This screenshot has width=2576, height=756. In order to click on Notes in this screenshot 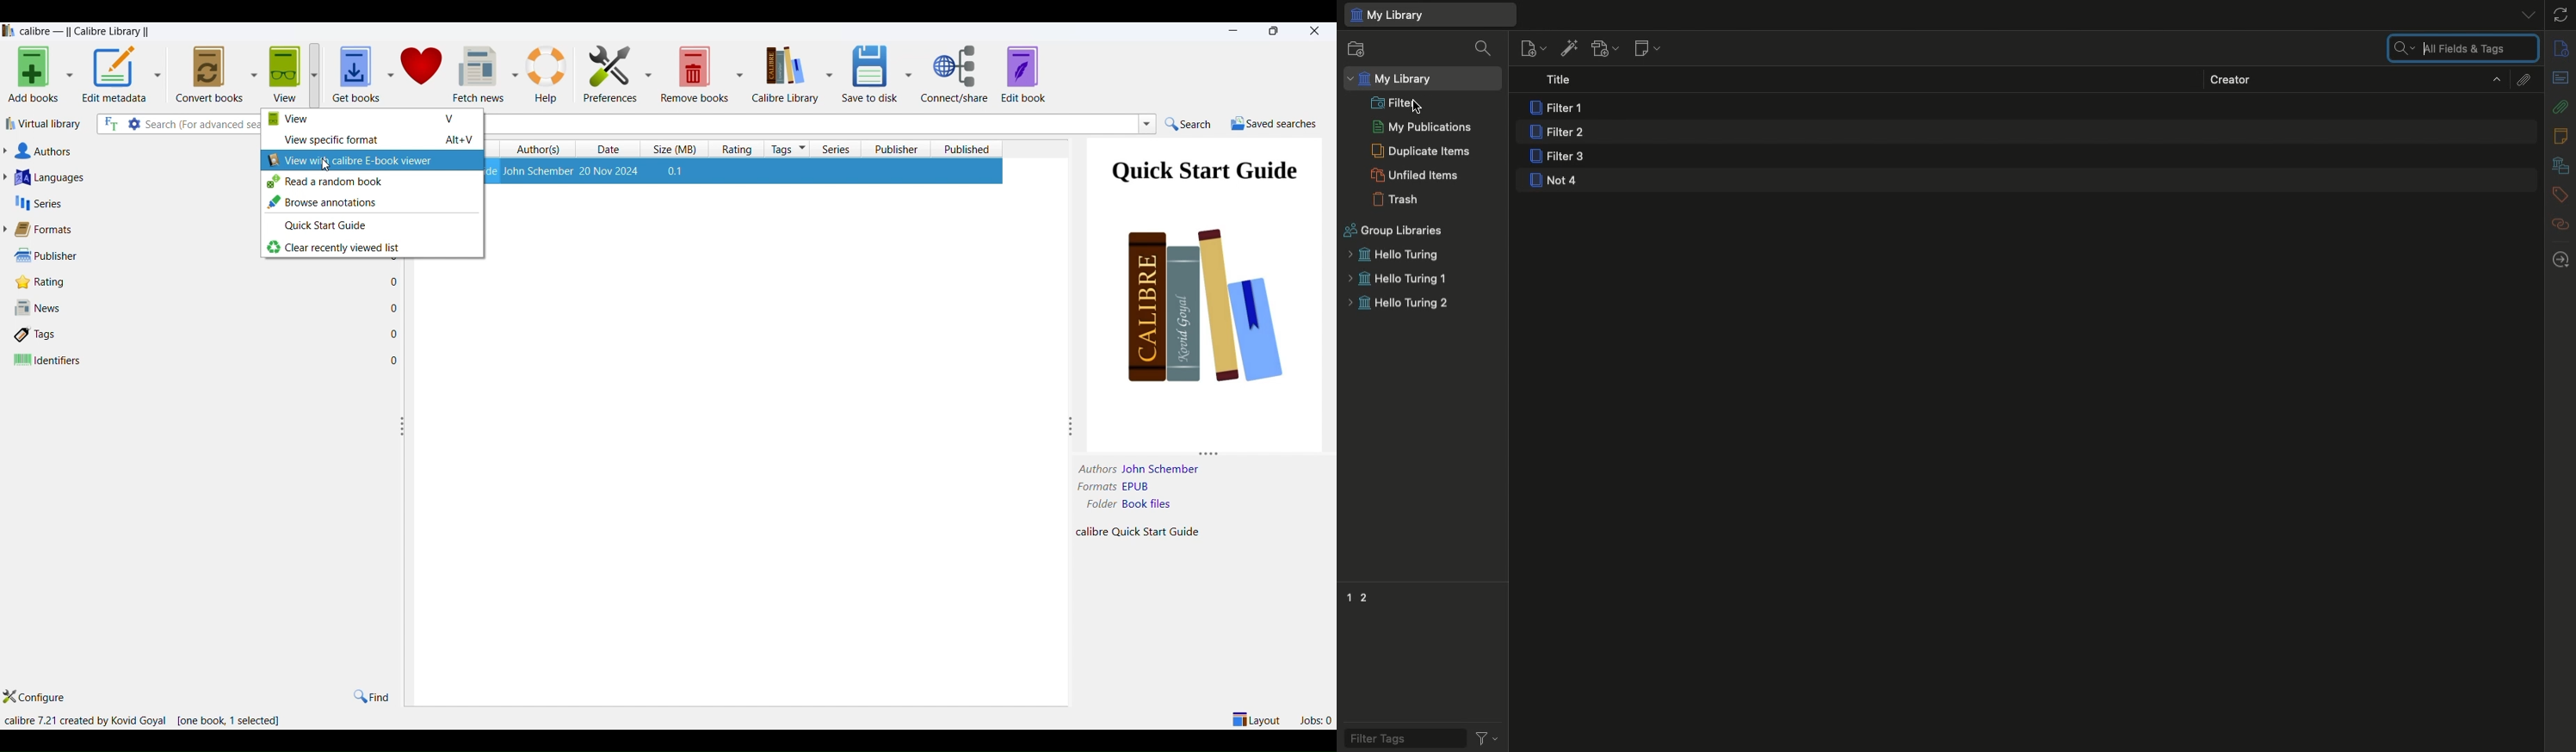, I will do `click(2563, 136)`.